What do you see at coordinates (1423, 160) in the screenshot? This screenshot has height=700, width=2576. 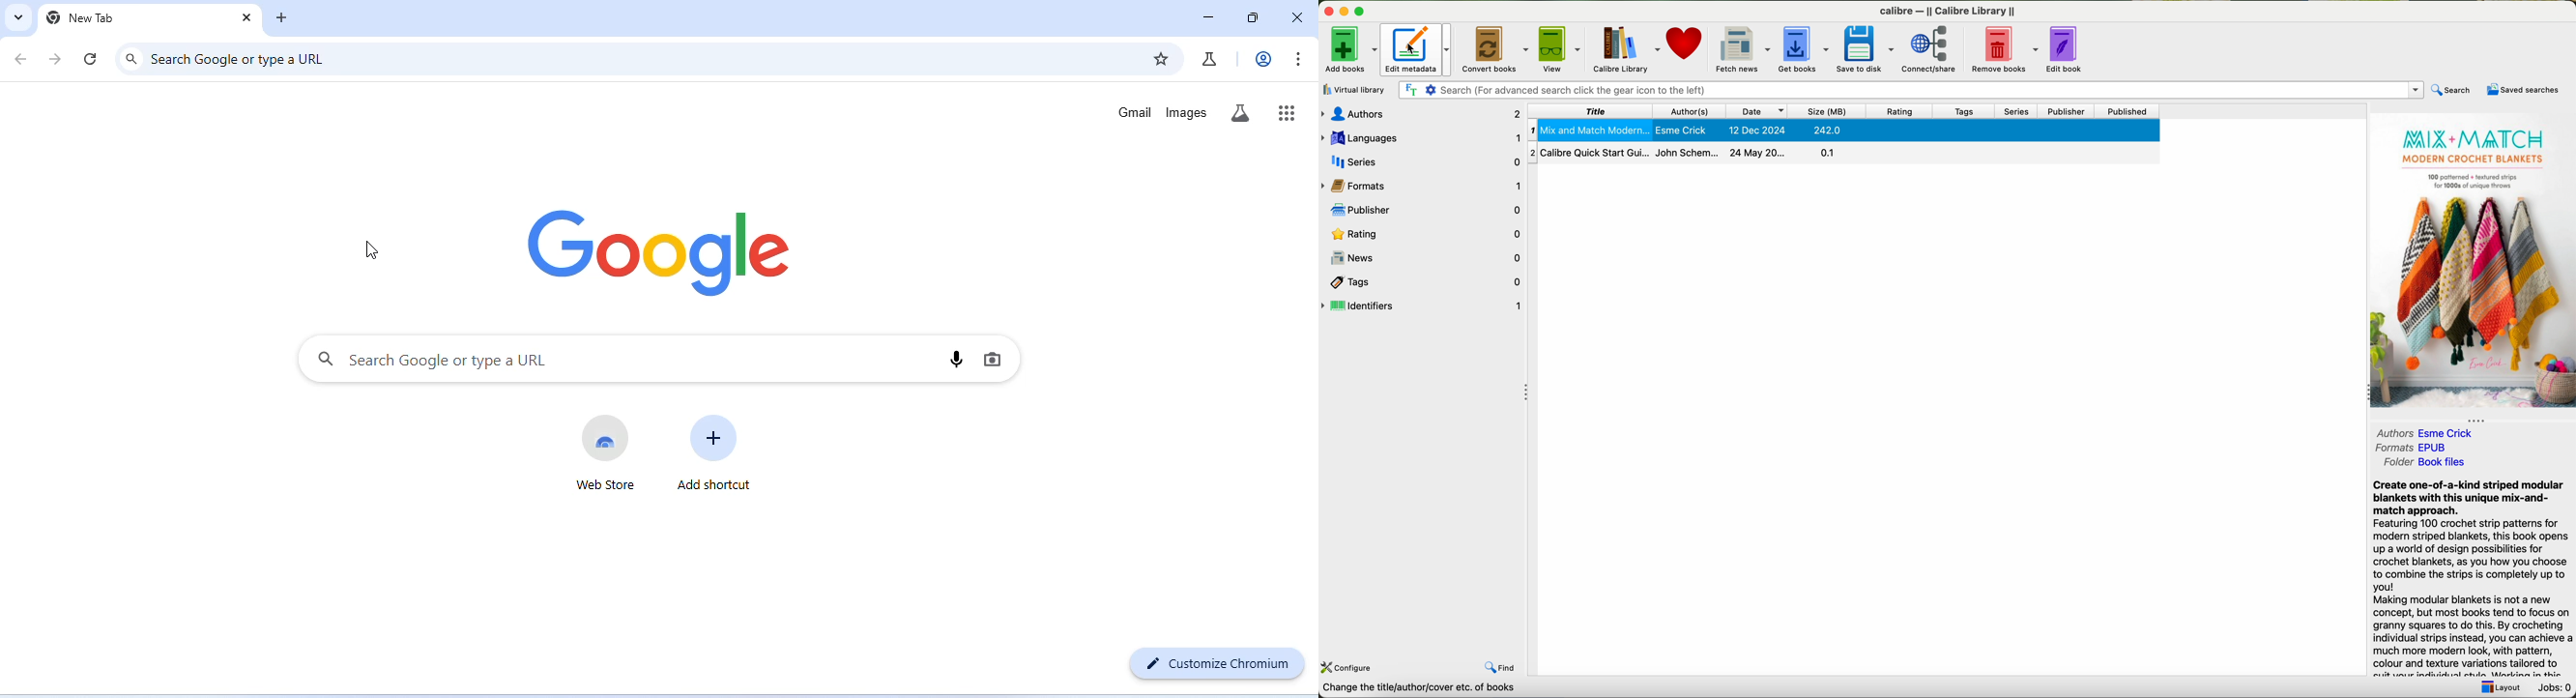 I see `series` at bounding box center [1423, 160].